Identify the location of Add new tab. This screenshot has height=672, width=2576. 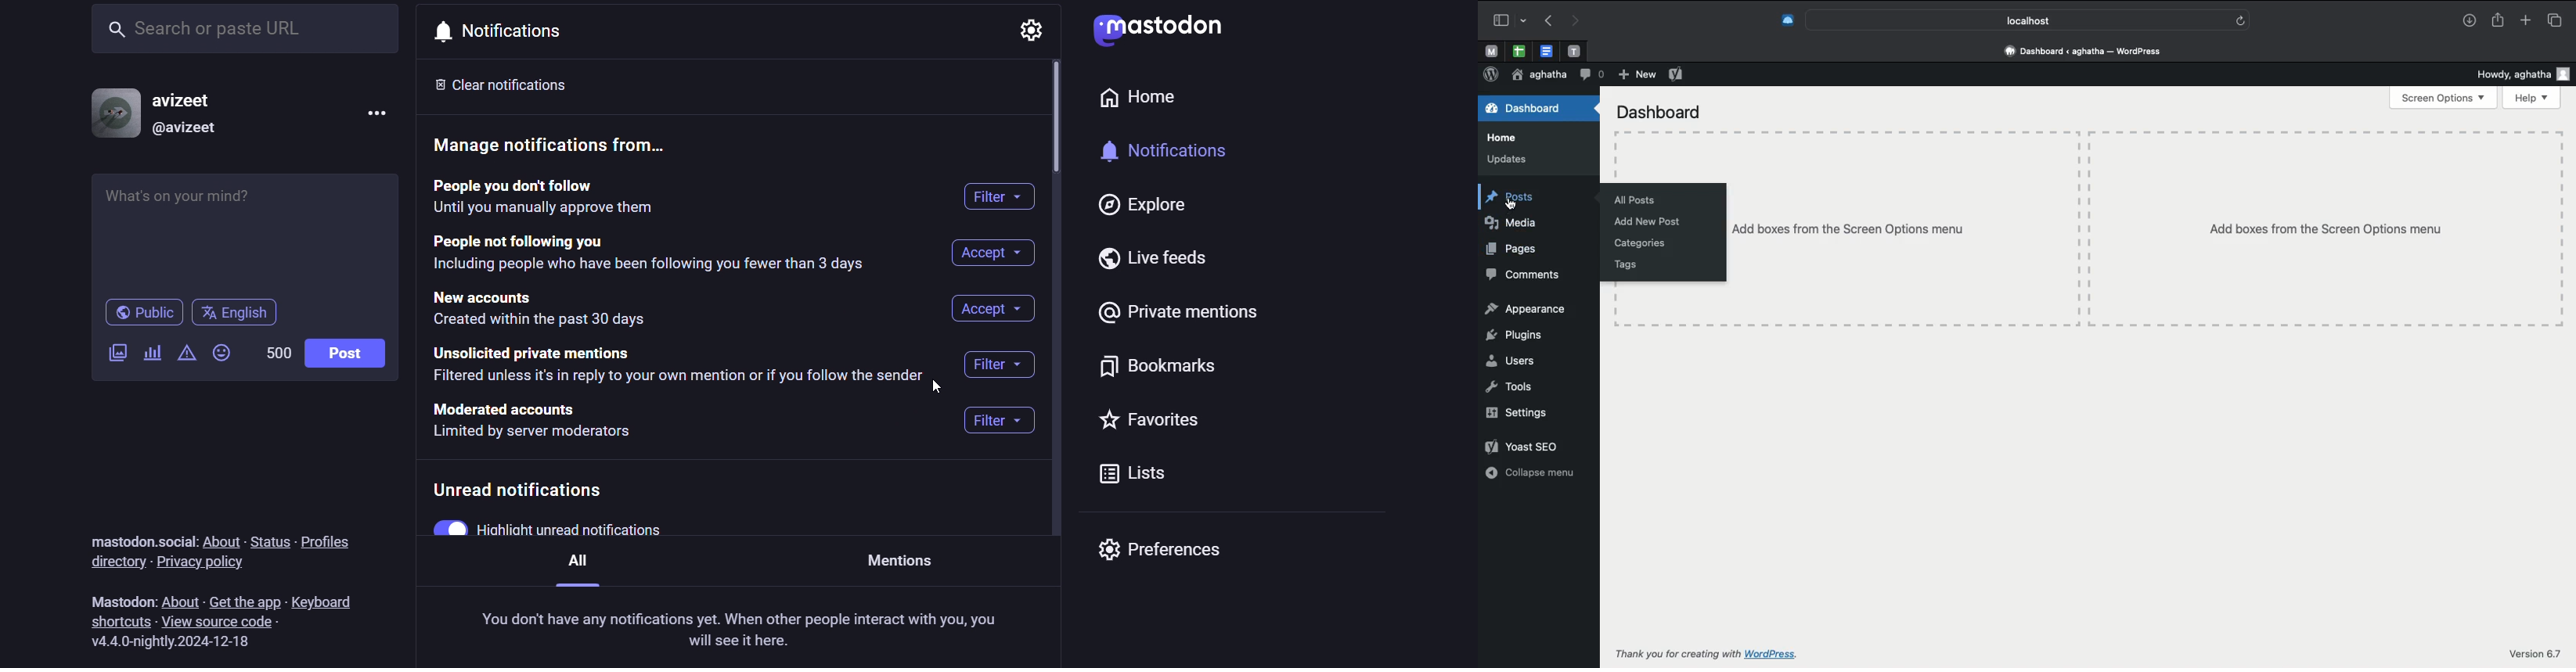
(2528, 20).